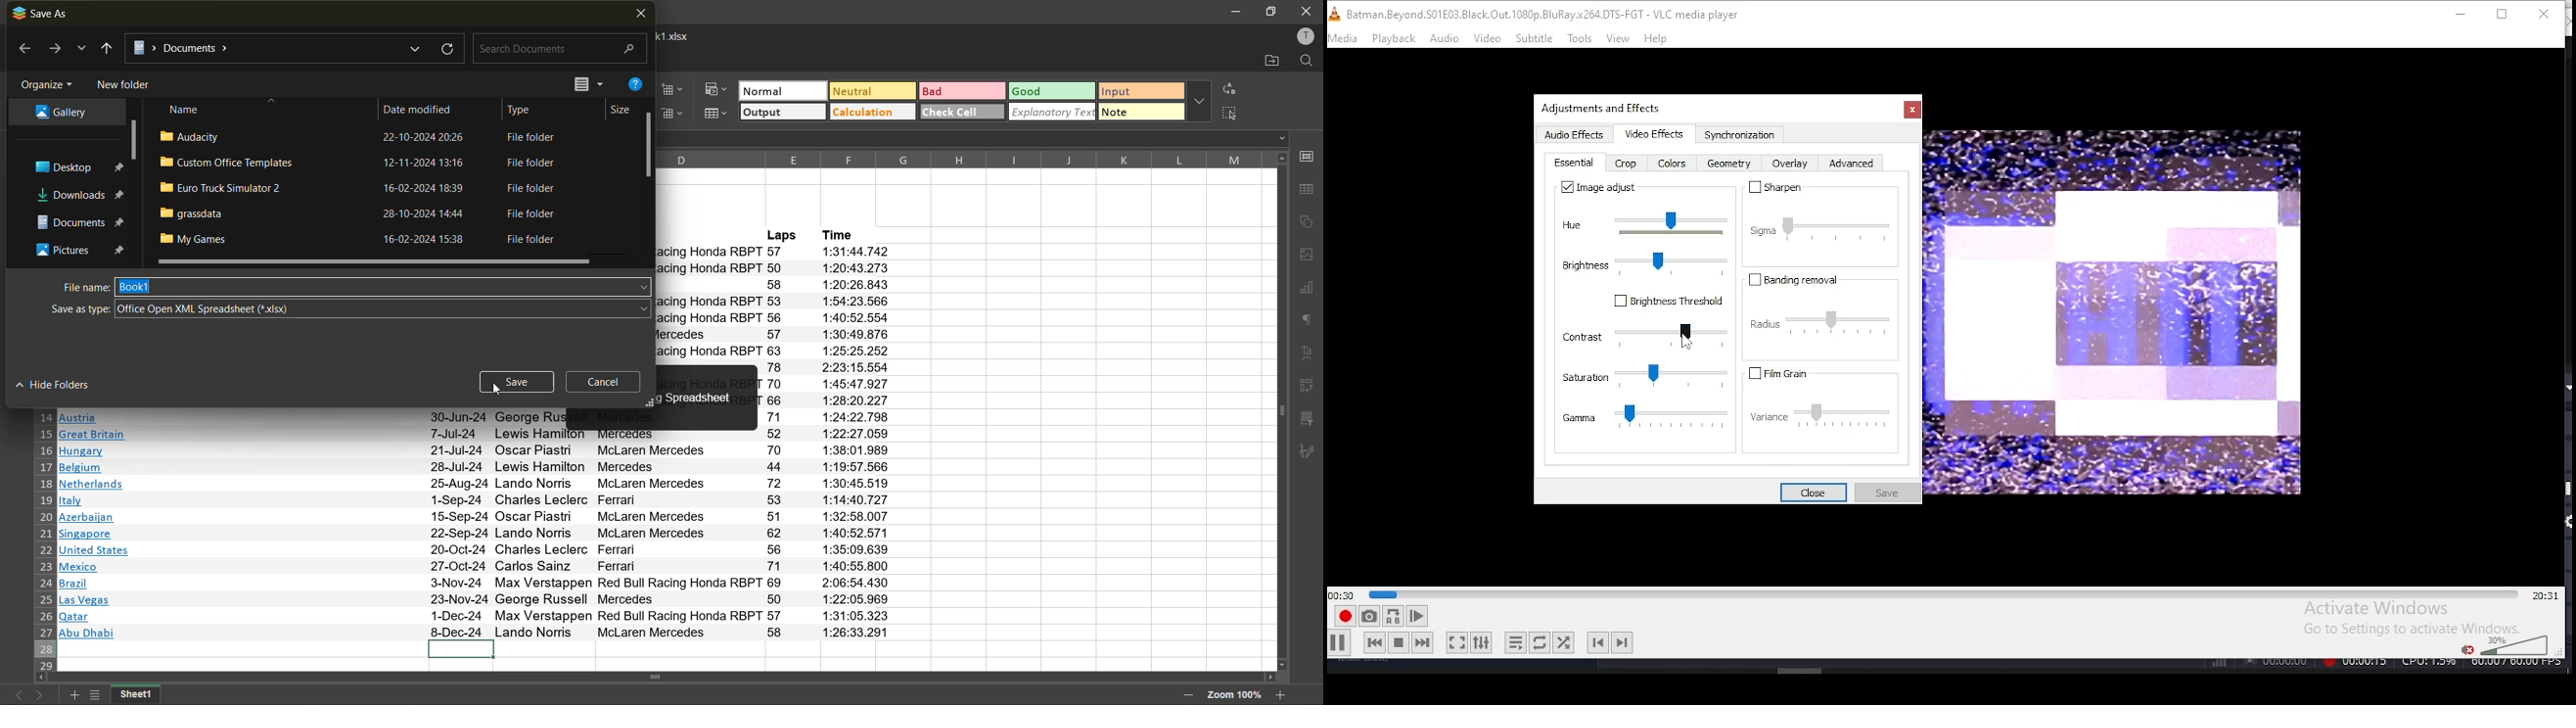 This screenshot has width=2576, height=728. Describe the element at coordinates (41, 695) in the screenshot. I see `next` at that location.